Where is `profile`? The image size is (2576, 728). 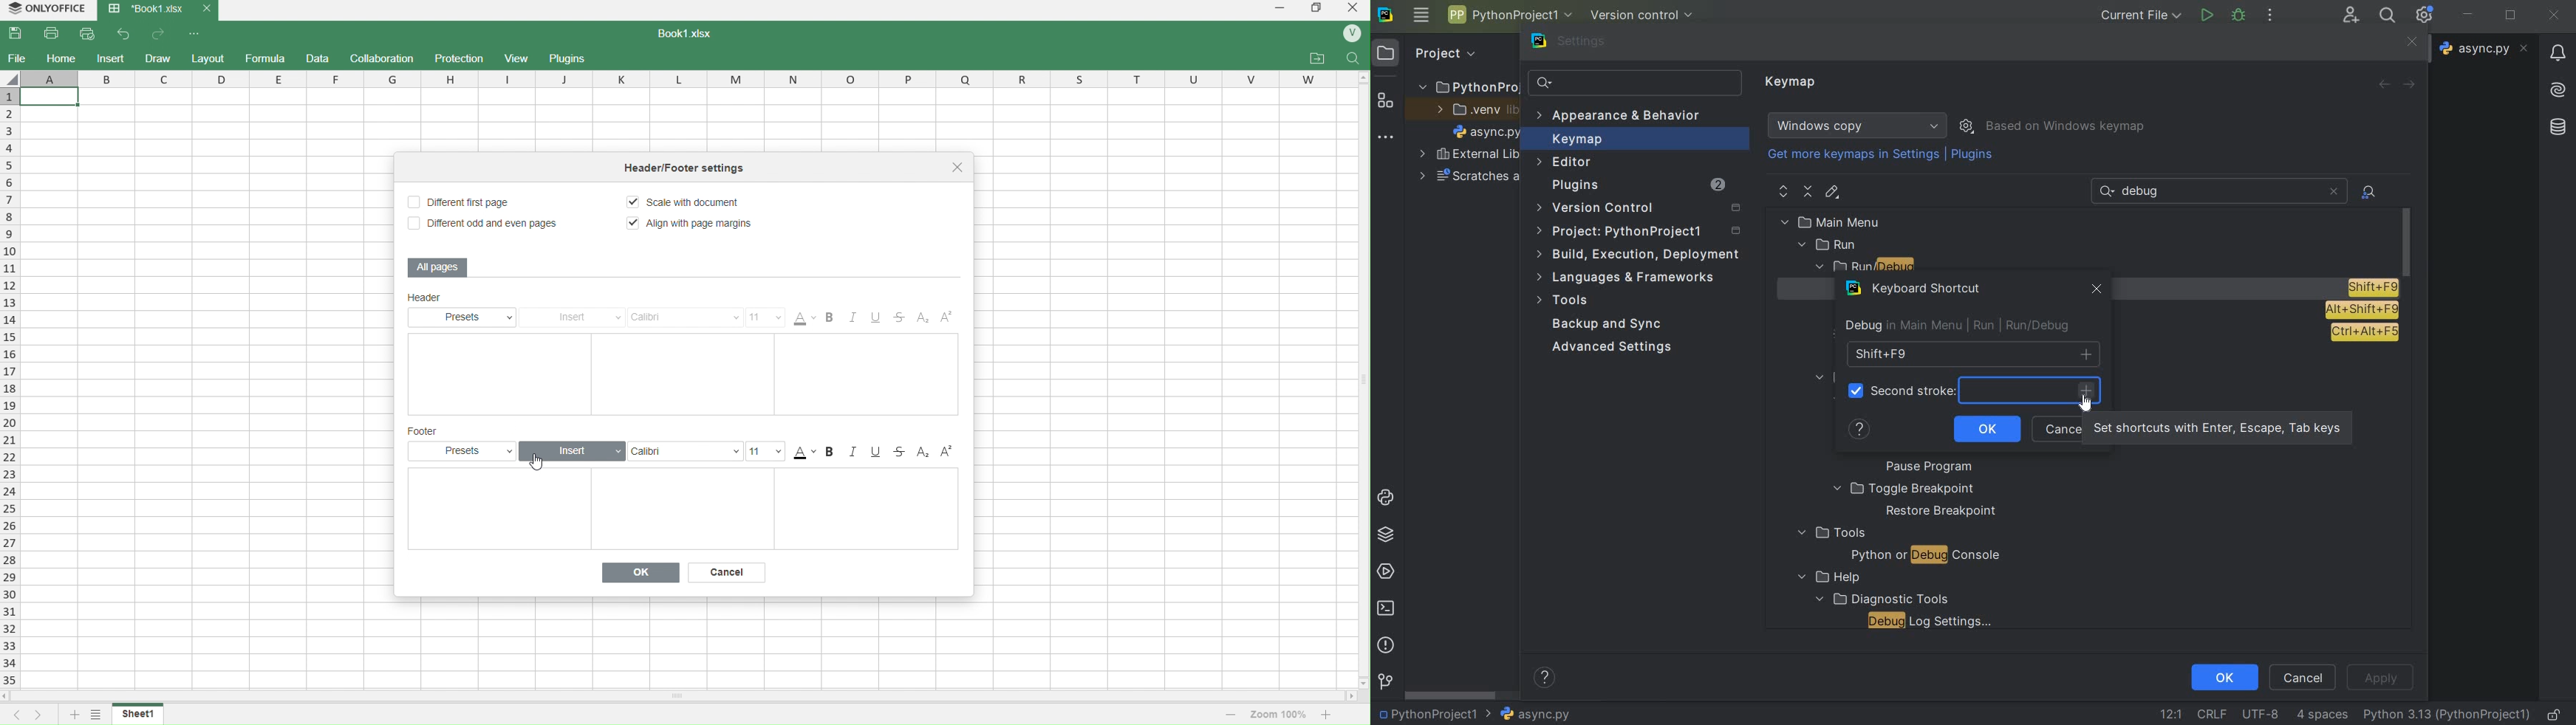 profile is located at coordinates (1352, 34).